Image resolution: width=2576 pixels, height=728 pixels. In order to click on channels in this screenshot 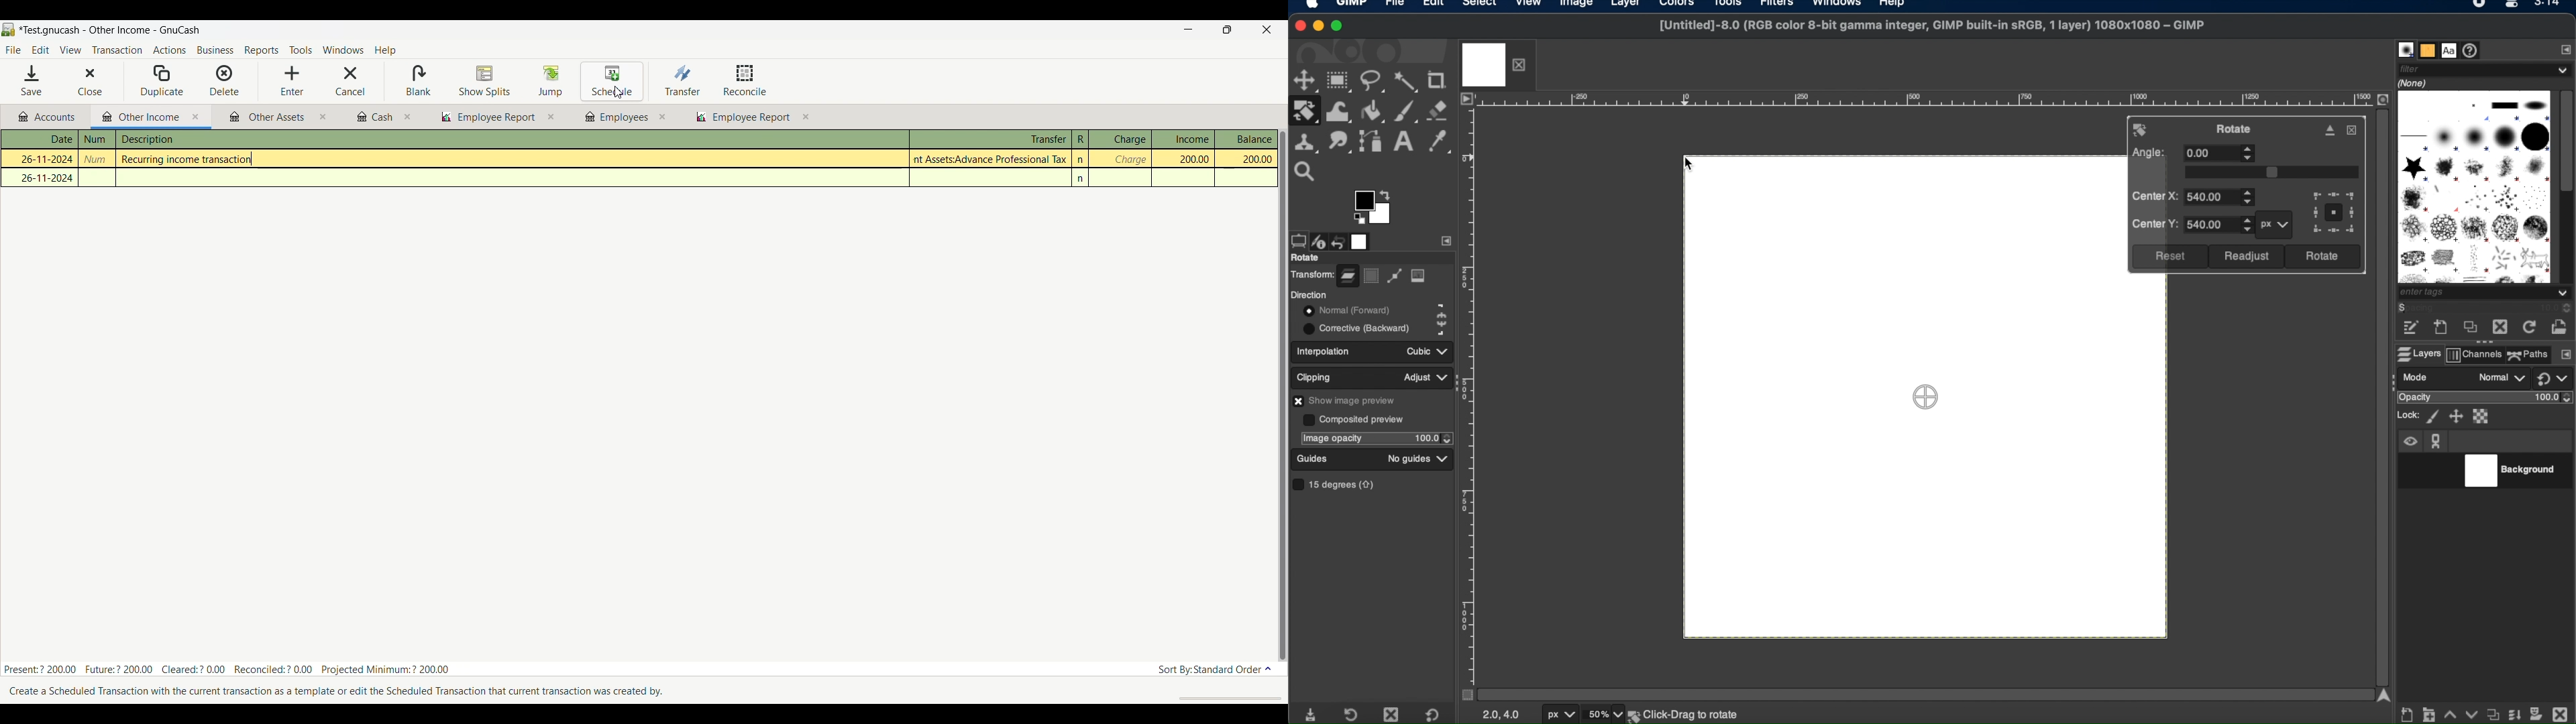, I will do `click(2475, 356)`.